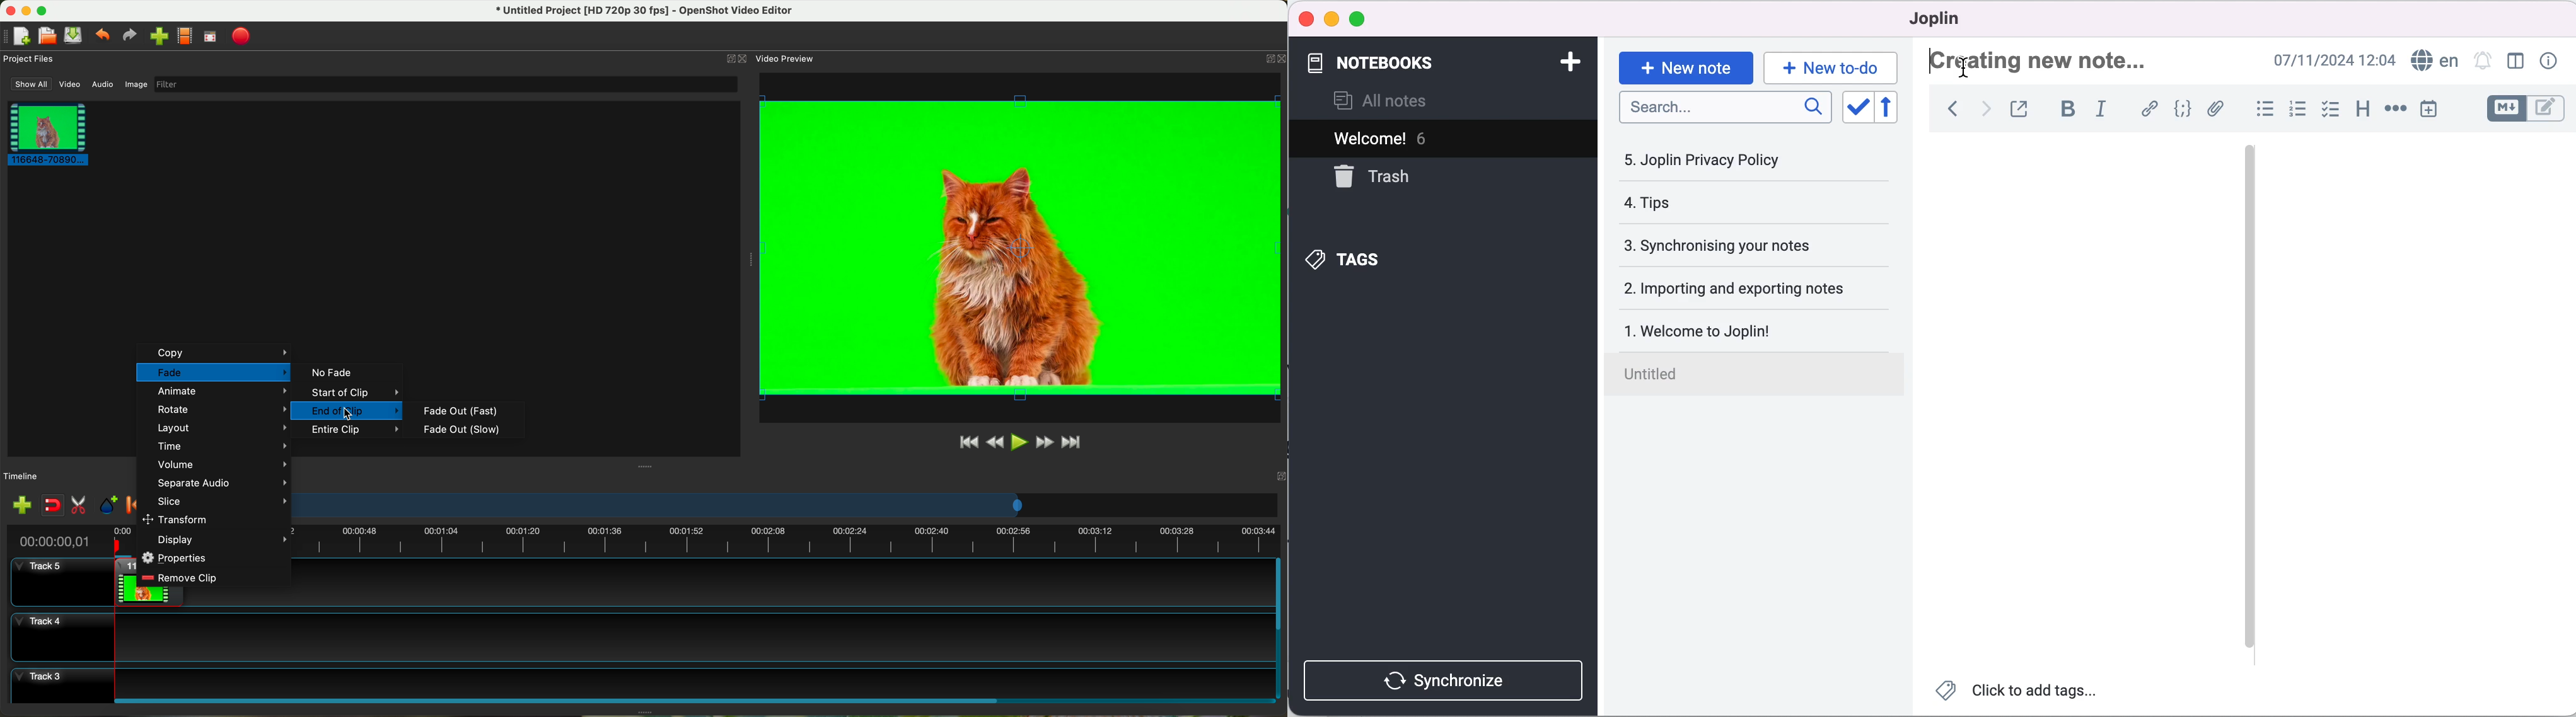  What do you see at coordinates (1684, 67) in the screenshot?
I see `new note` at bounding box center [1684, 67].